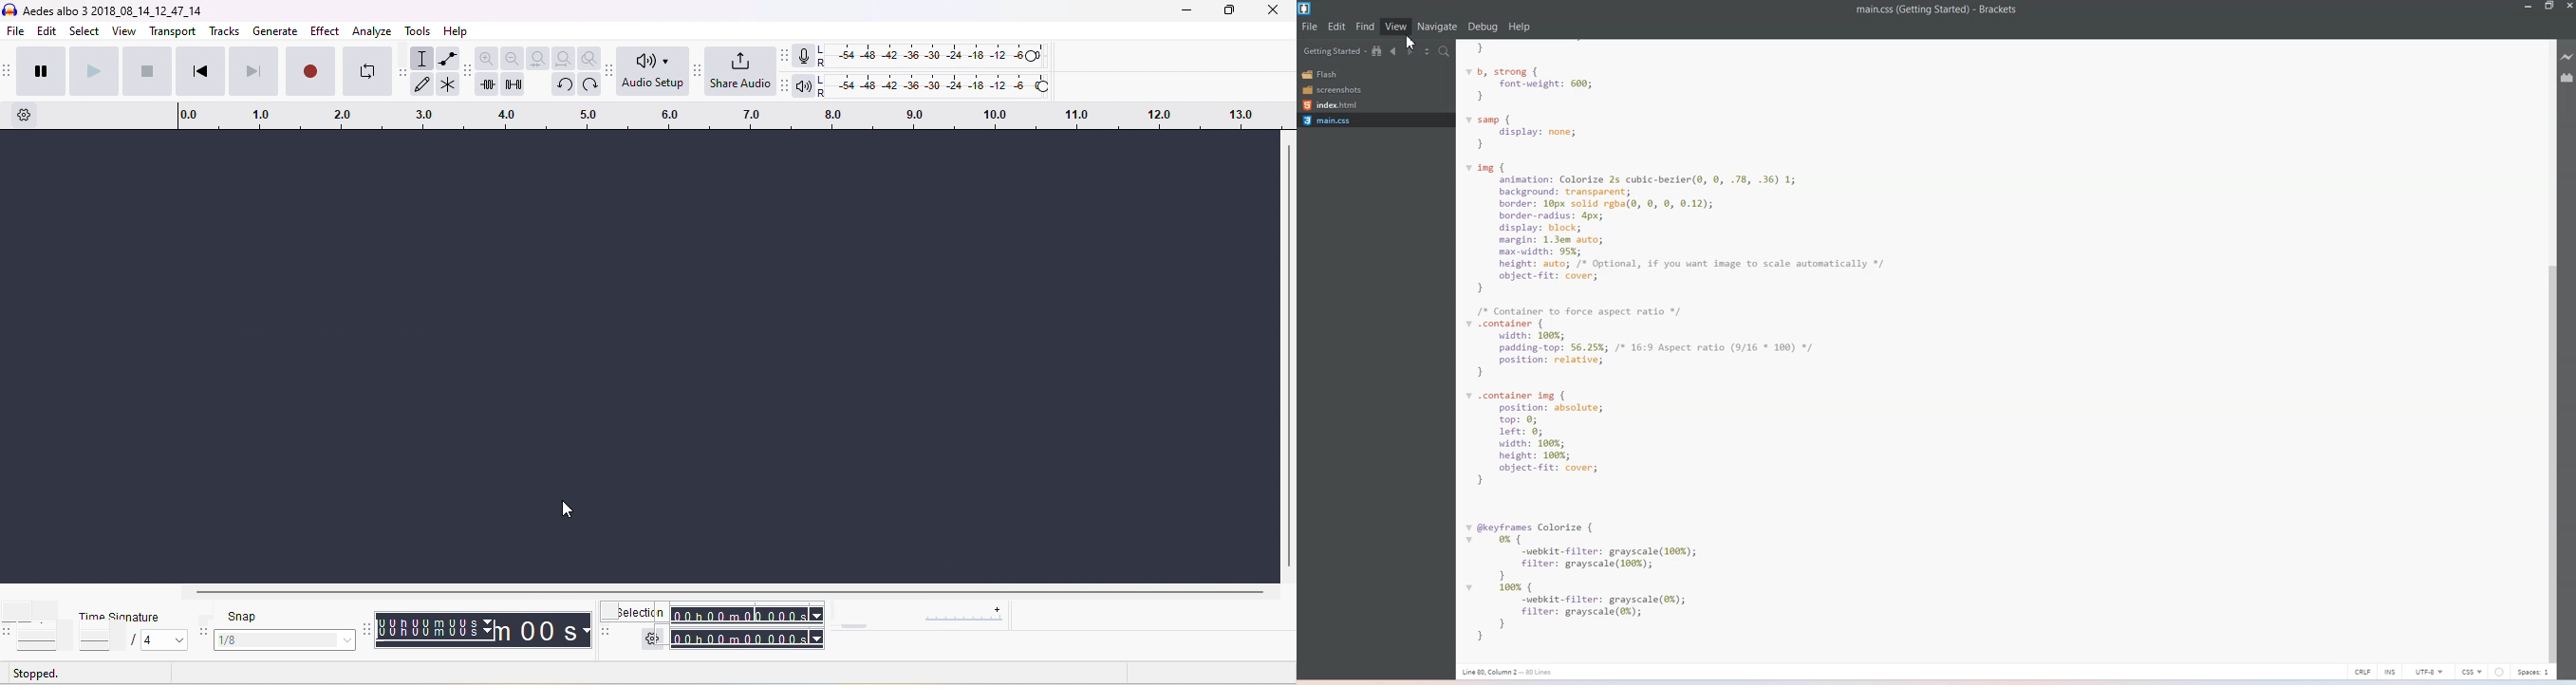  What do you see at coordinates (825, 93) in the screenshot?
I see `R` at bounding box center [825, 93].